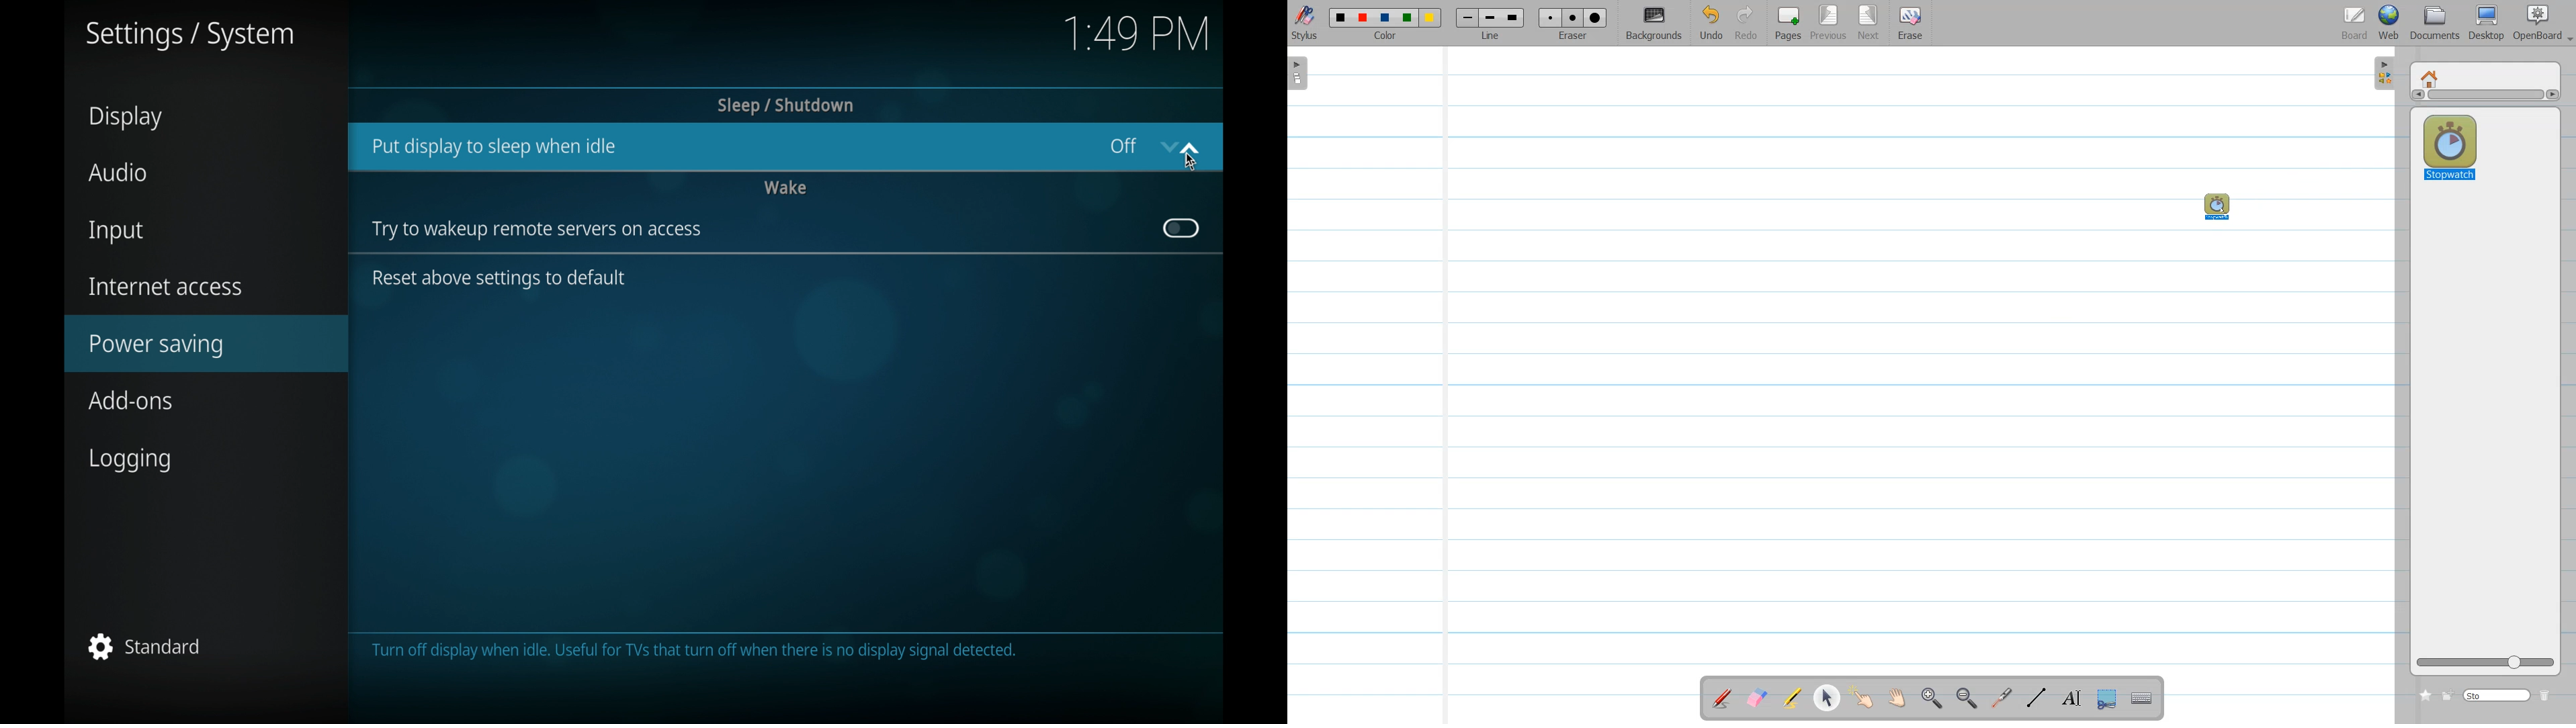 The width and height of the screenshot is (2576, 728). What do you see at coordinates (785, 105) in the screenshot?
I see `sleep/shutdown` at bounding box center [785, 105].